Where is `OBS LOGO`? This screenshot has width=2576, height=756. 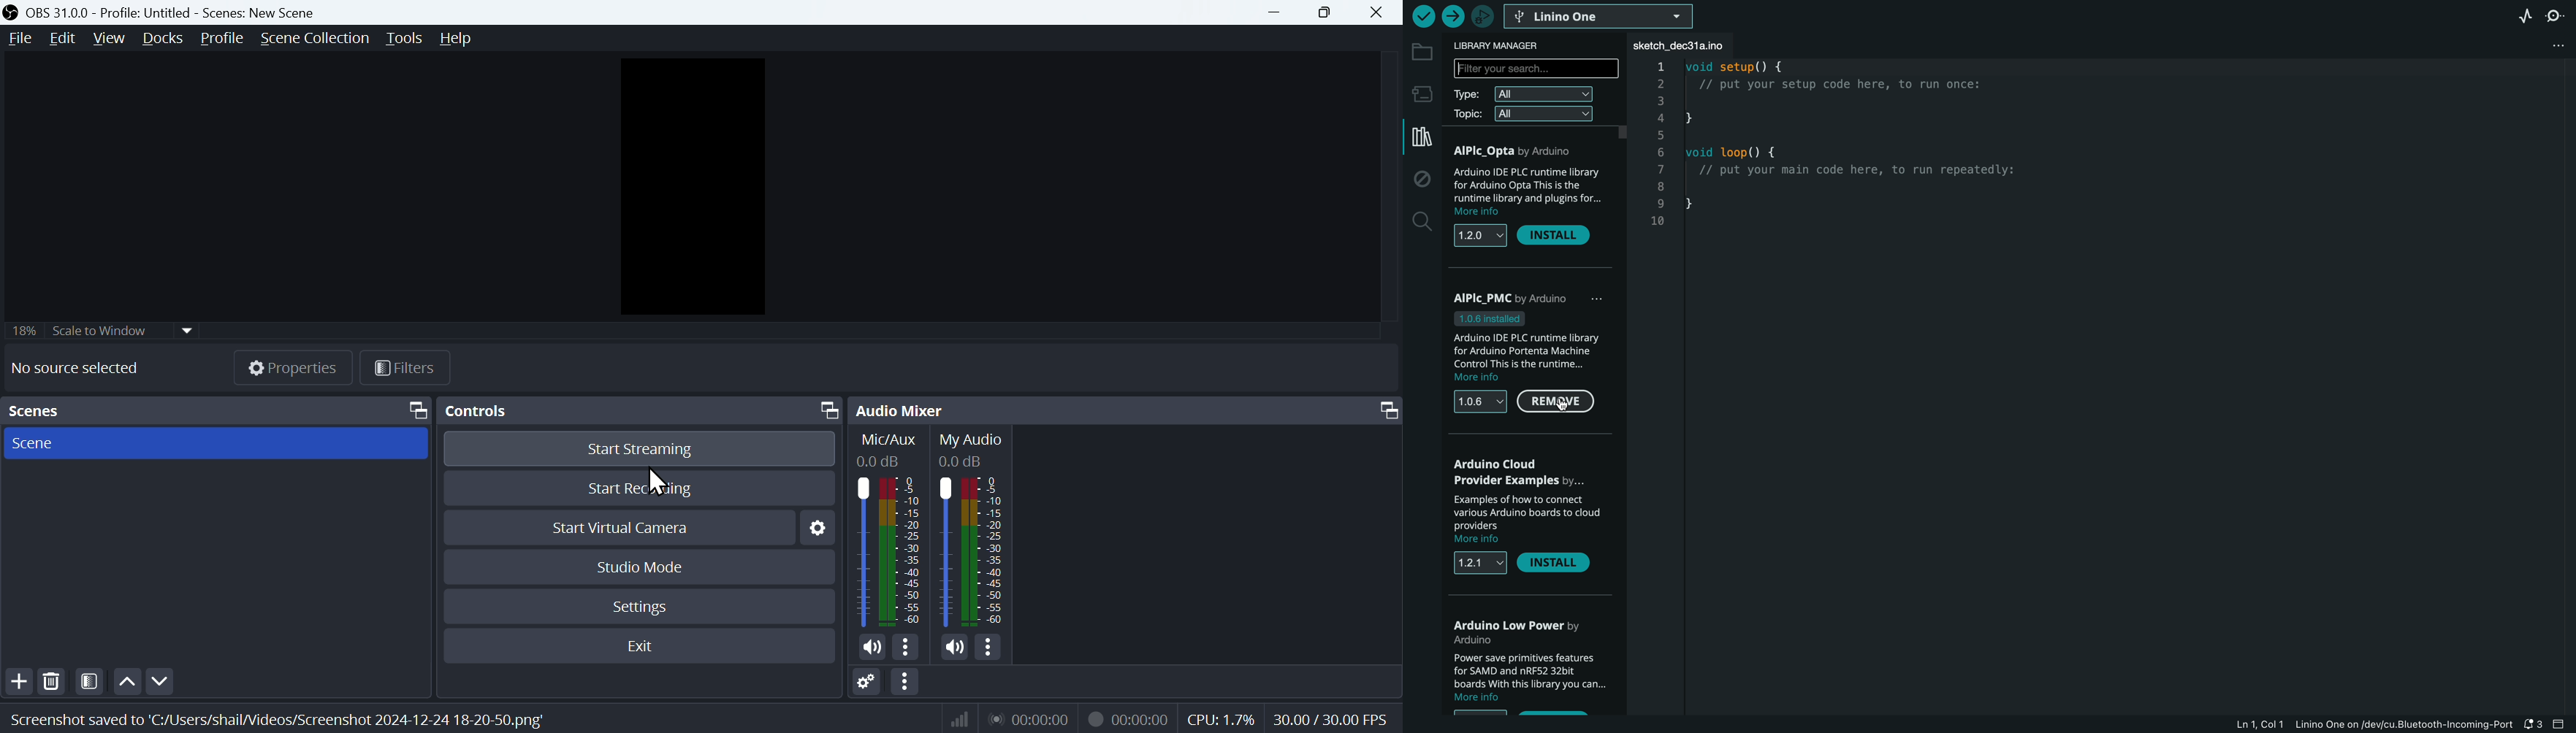
OBS LOGO is located at coordinates (10, 12).